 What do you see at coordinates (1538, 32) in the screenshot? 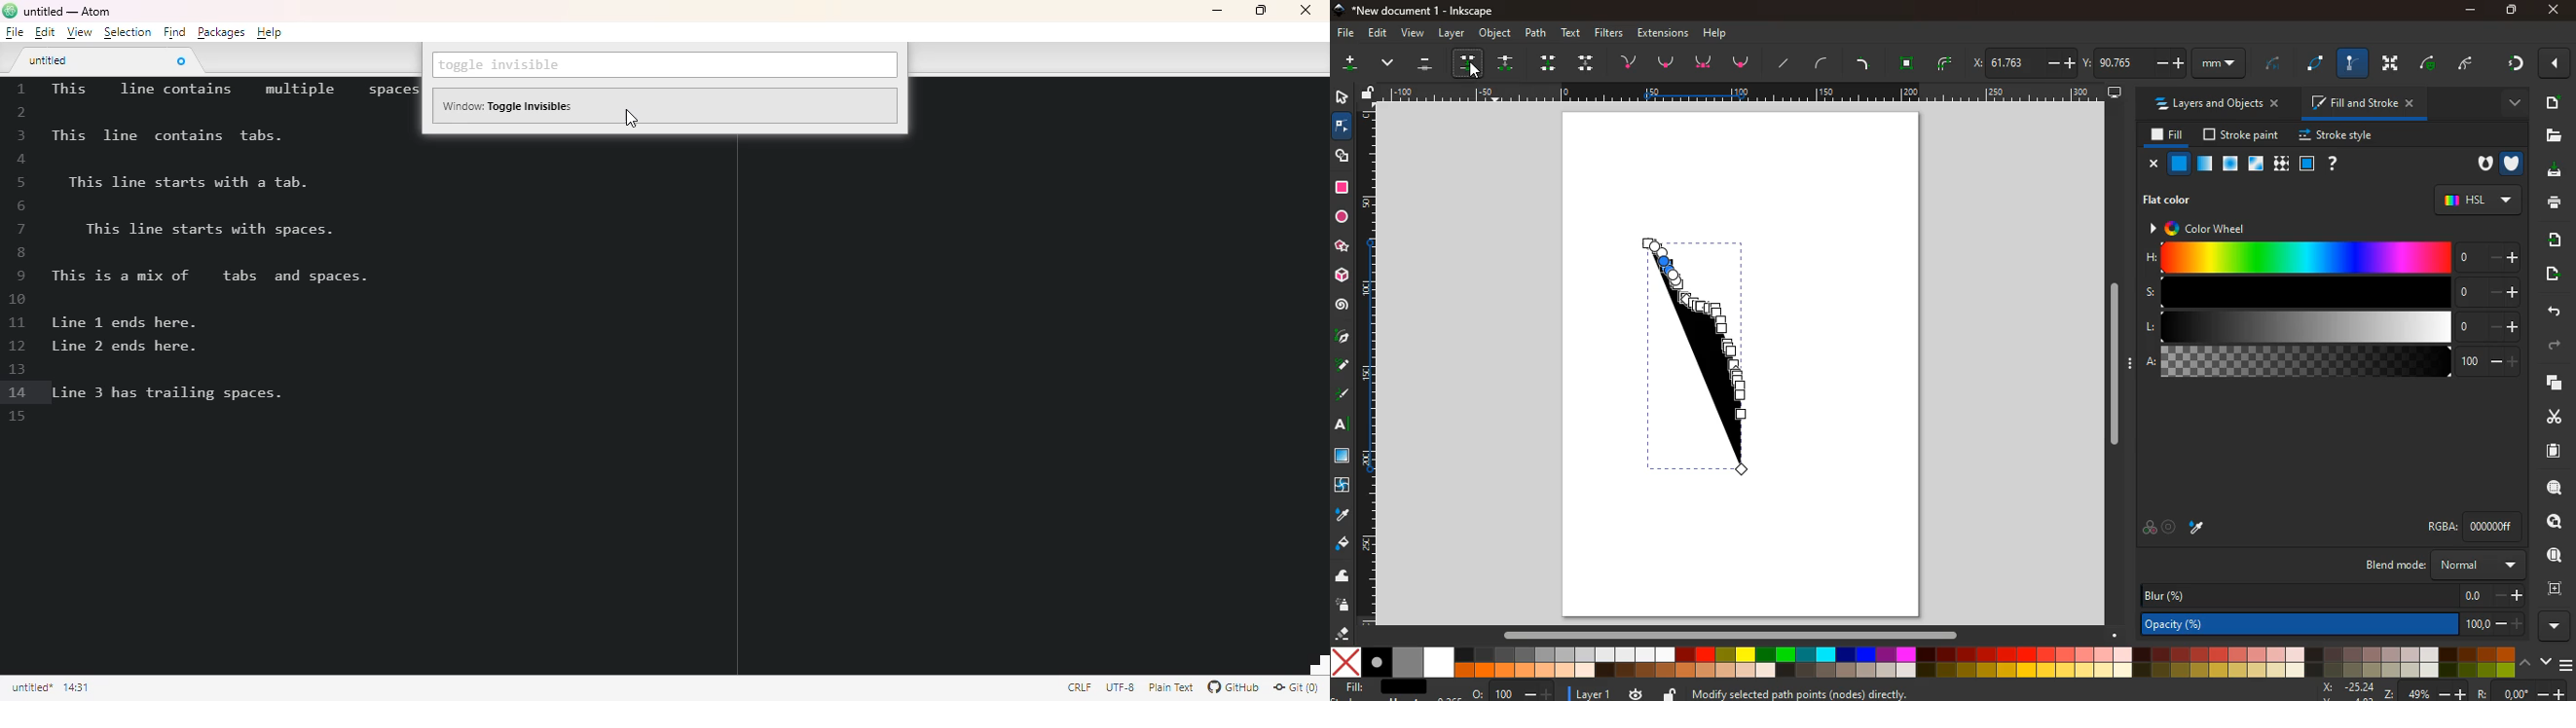
I see `path` at bounding box center [1538, 32].